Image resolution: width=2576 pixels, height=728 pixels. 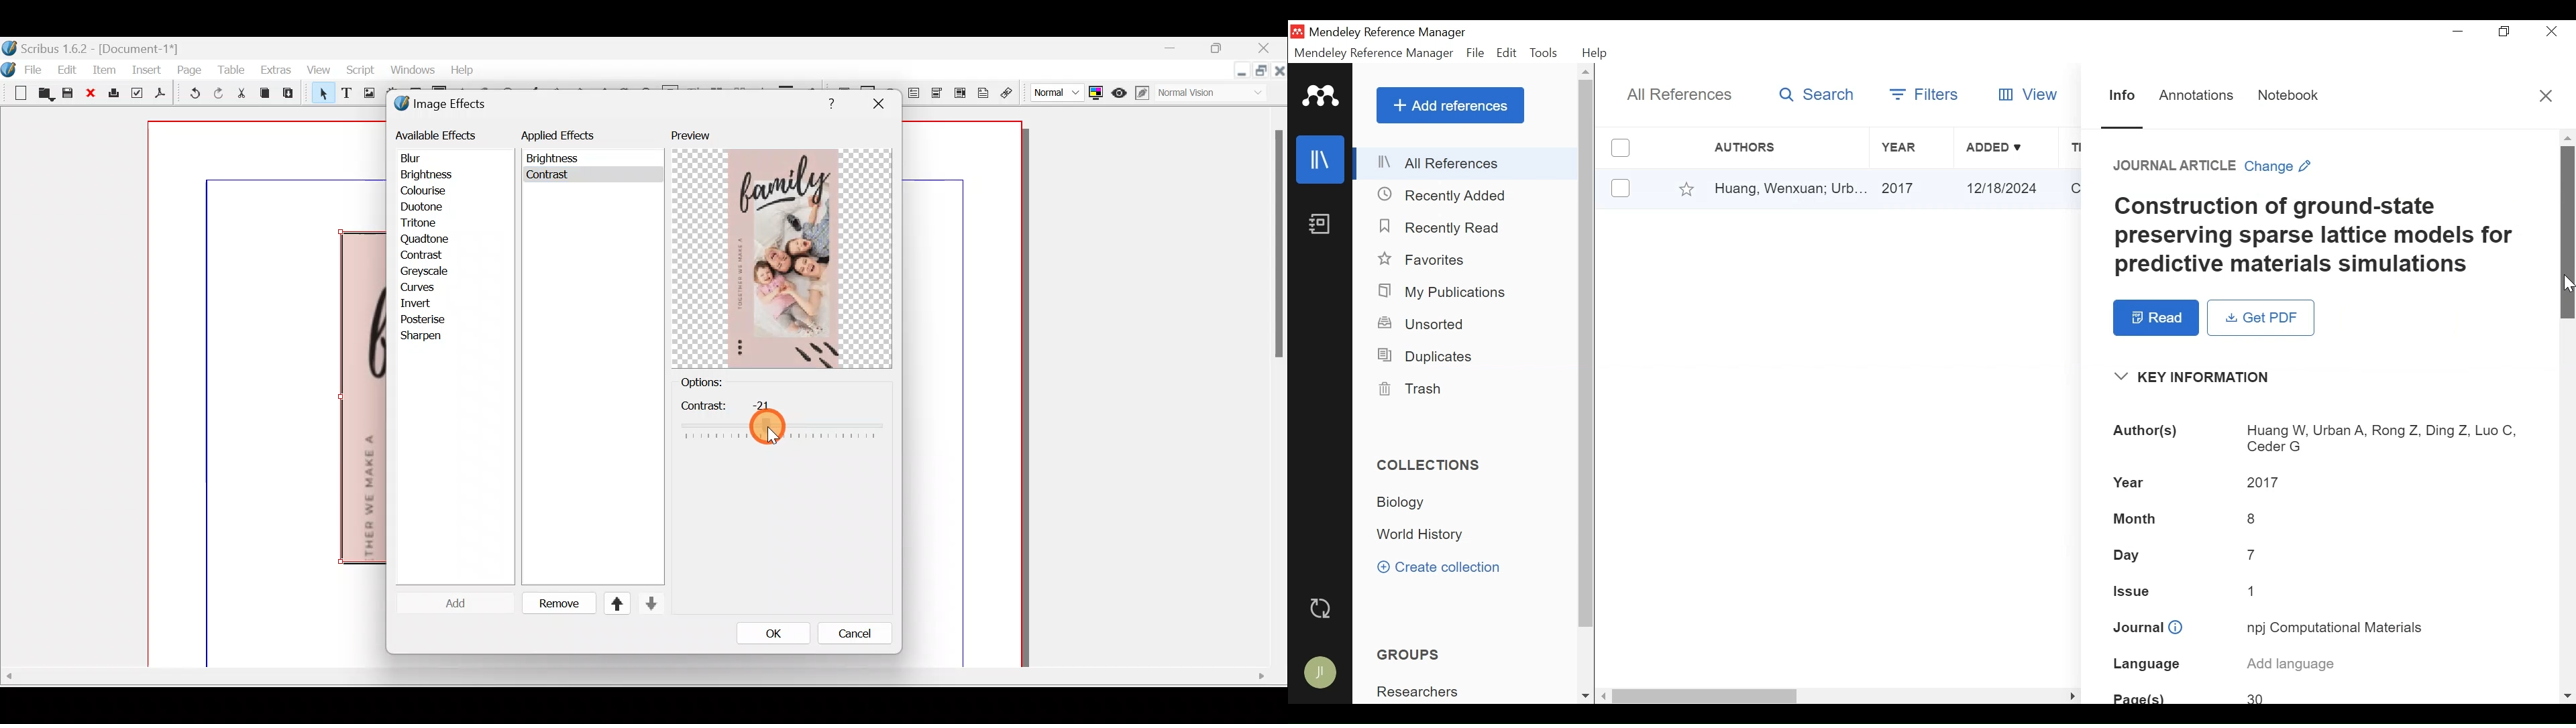 What do you see at coordinates (1263, 72) in the screenshot?
I see `Maximise` at bounding box center [1263, 72].